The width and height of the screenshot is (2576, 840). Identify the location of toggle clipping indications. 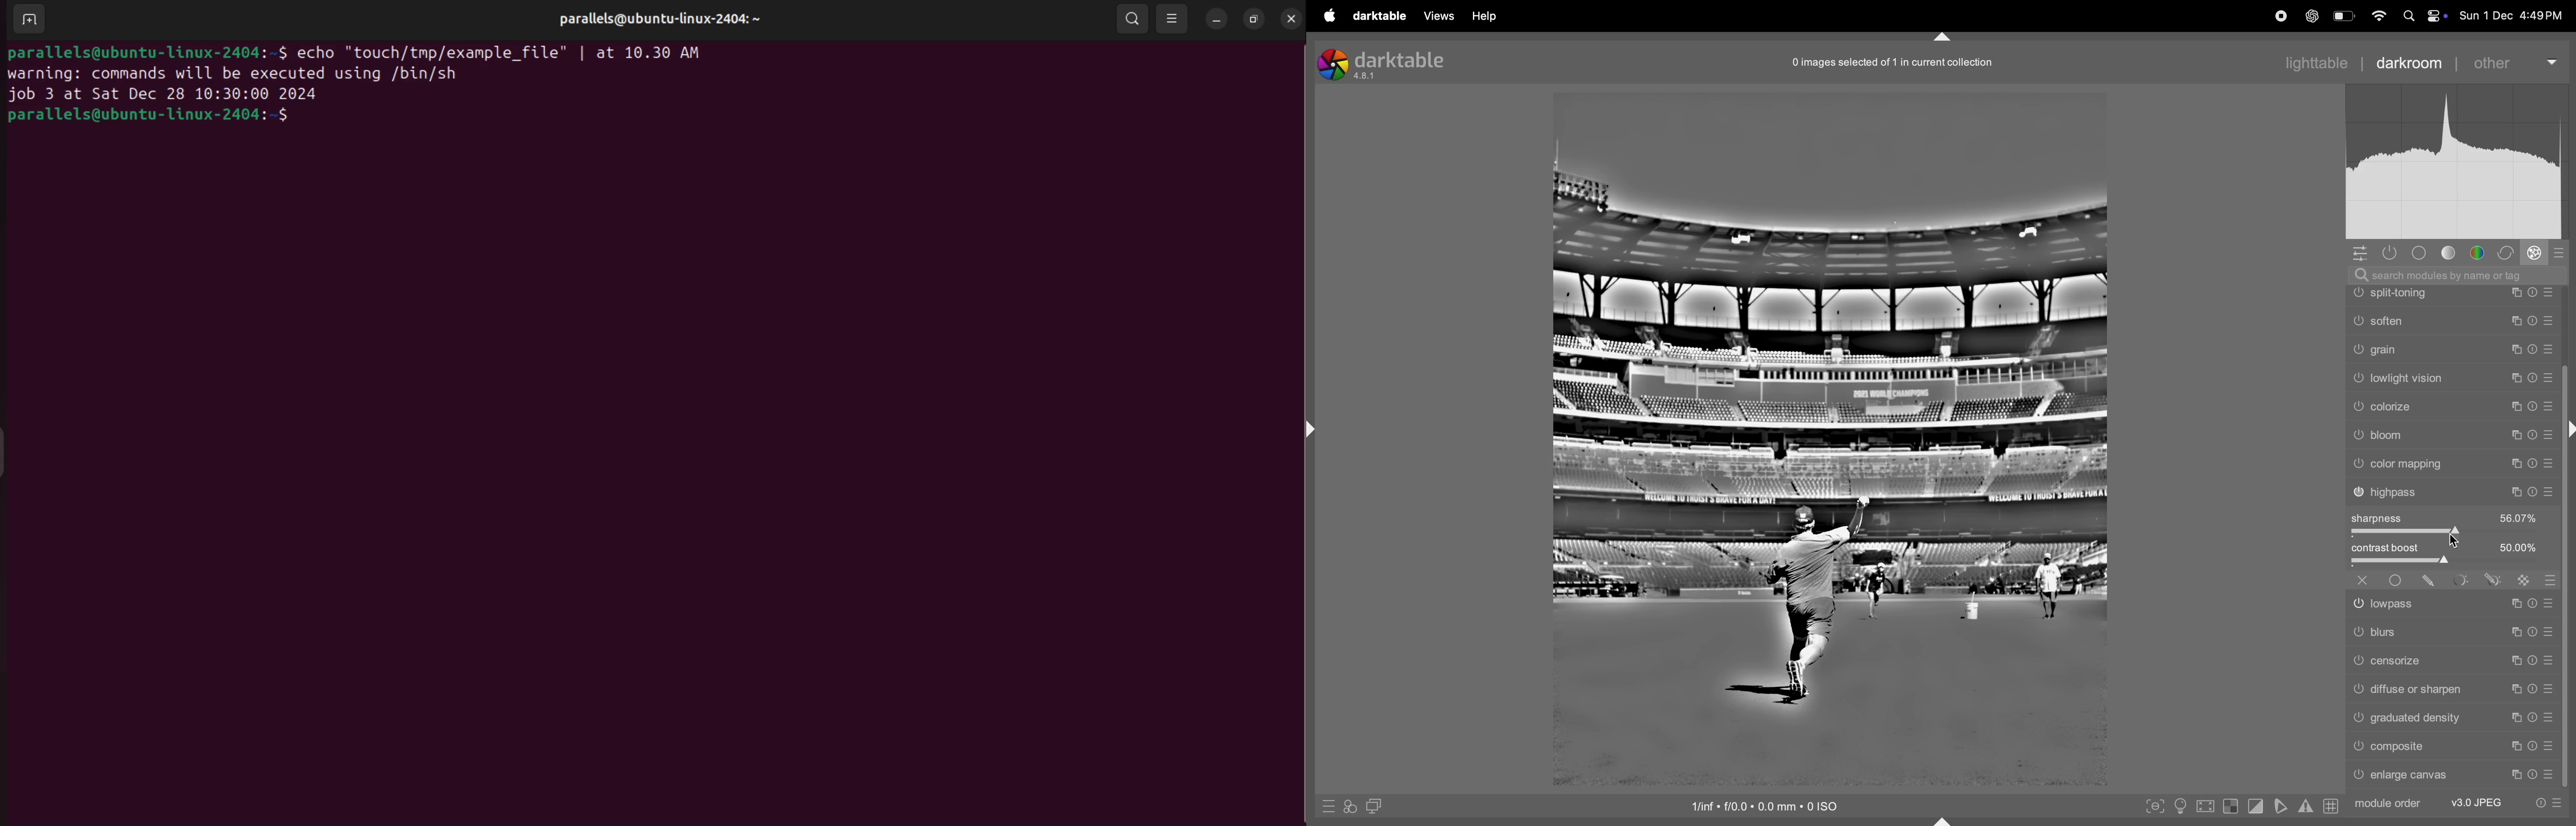
(2255, 807).